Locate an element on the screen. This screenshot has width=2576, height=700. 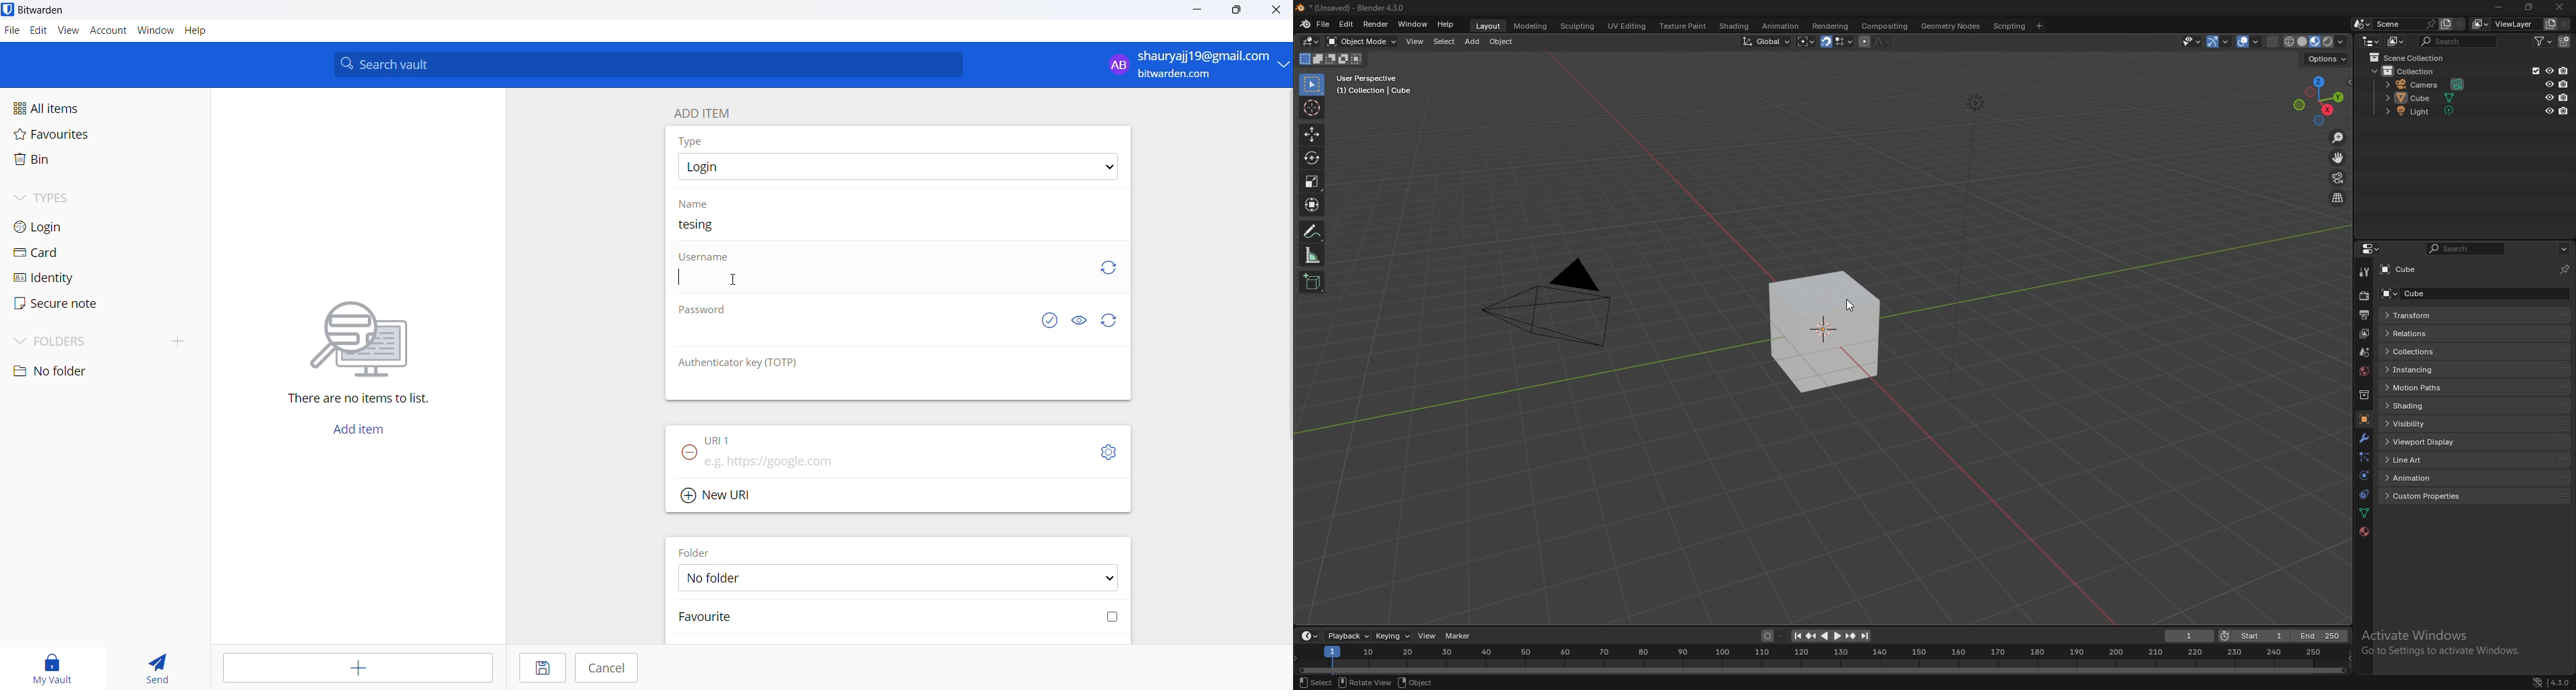
compositing is located at coordinates (1884, 26).